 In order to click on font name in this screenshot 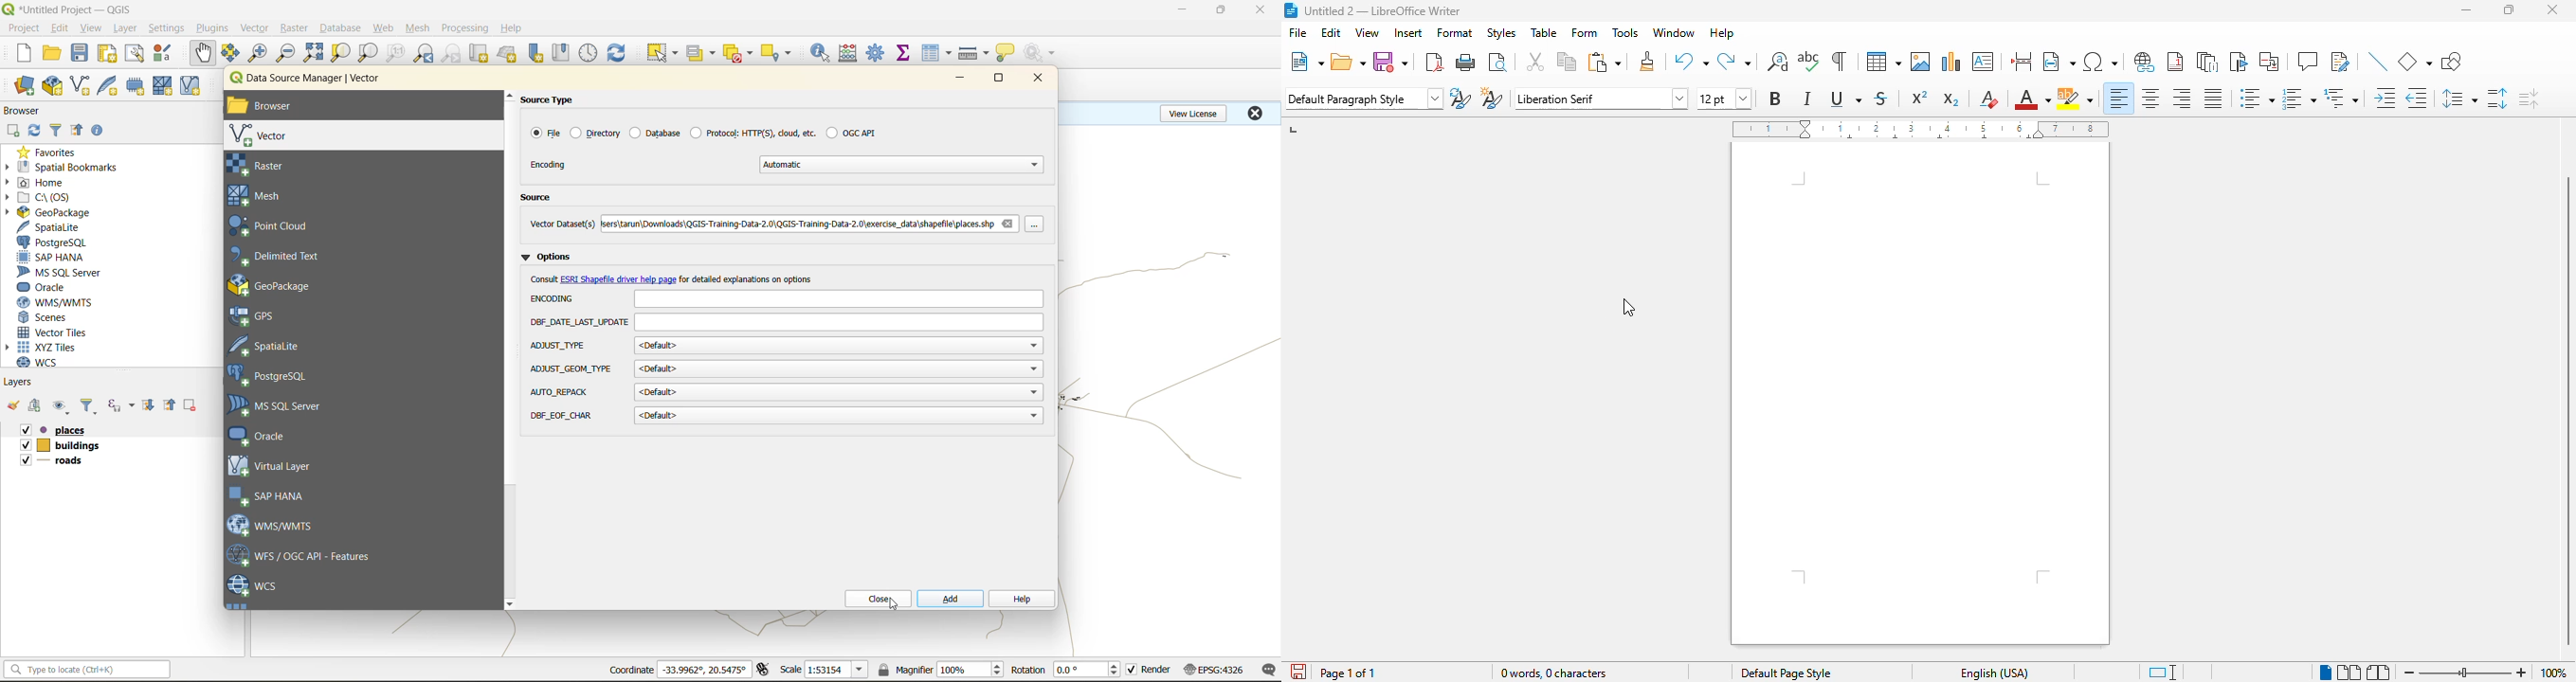, I will do `click(1603, 98)`.